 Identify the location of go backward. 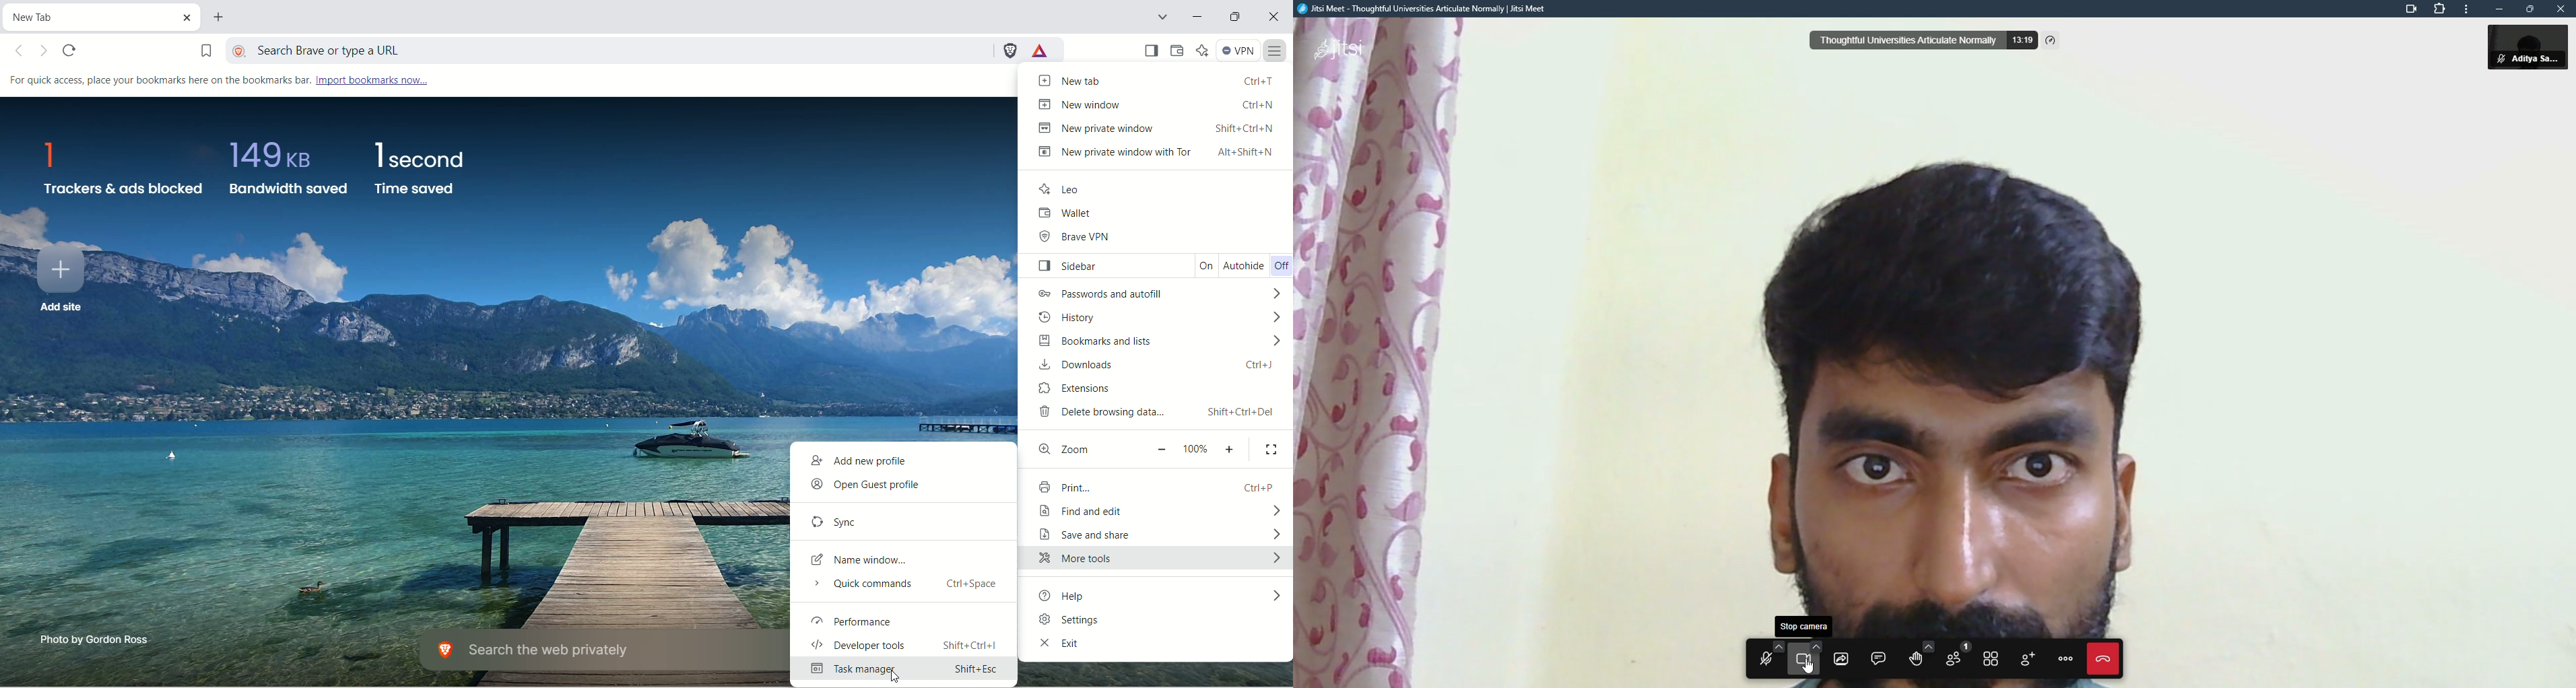
(23, 51).